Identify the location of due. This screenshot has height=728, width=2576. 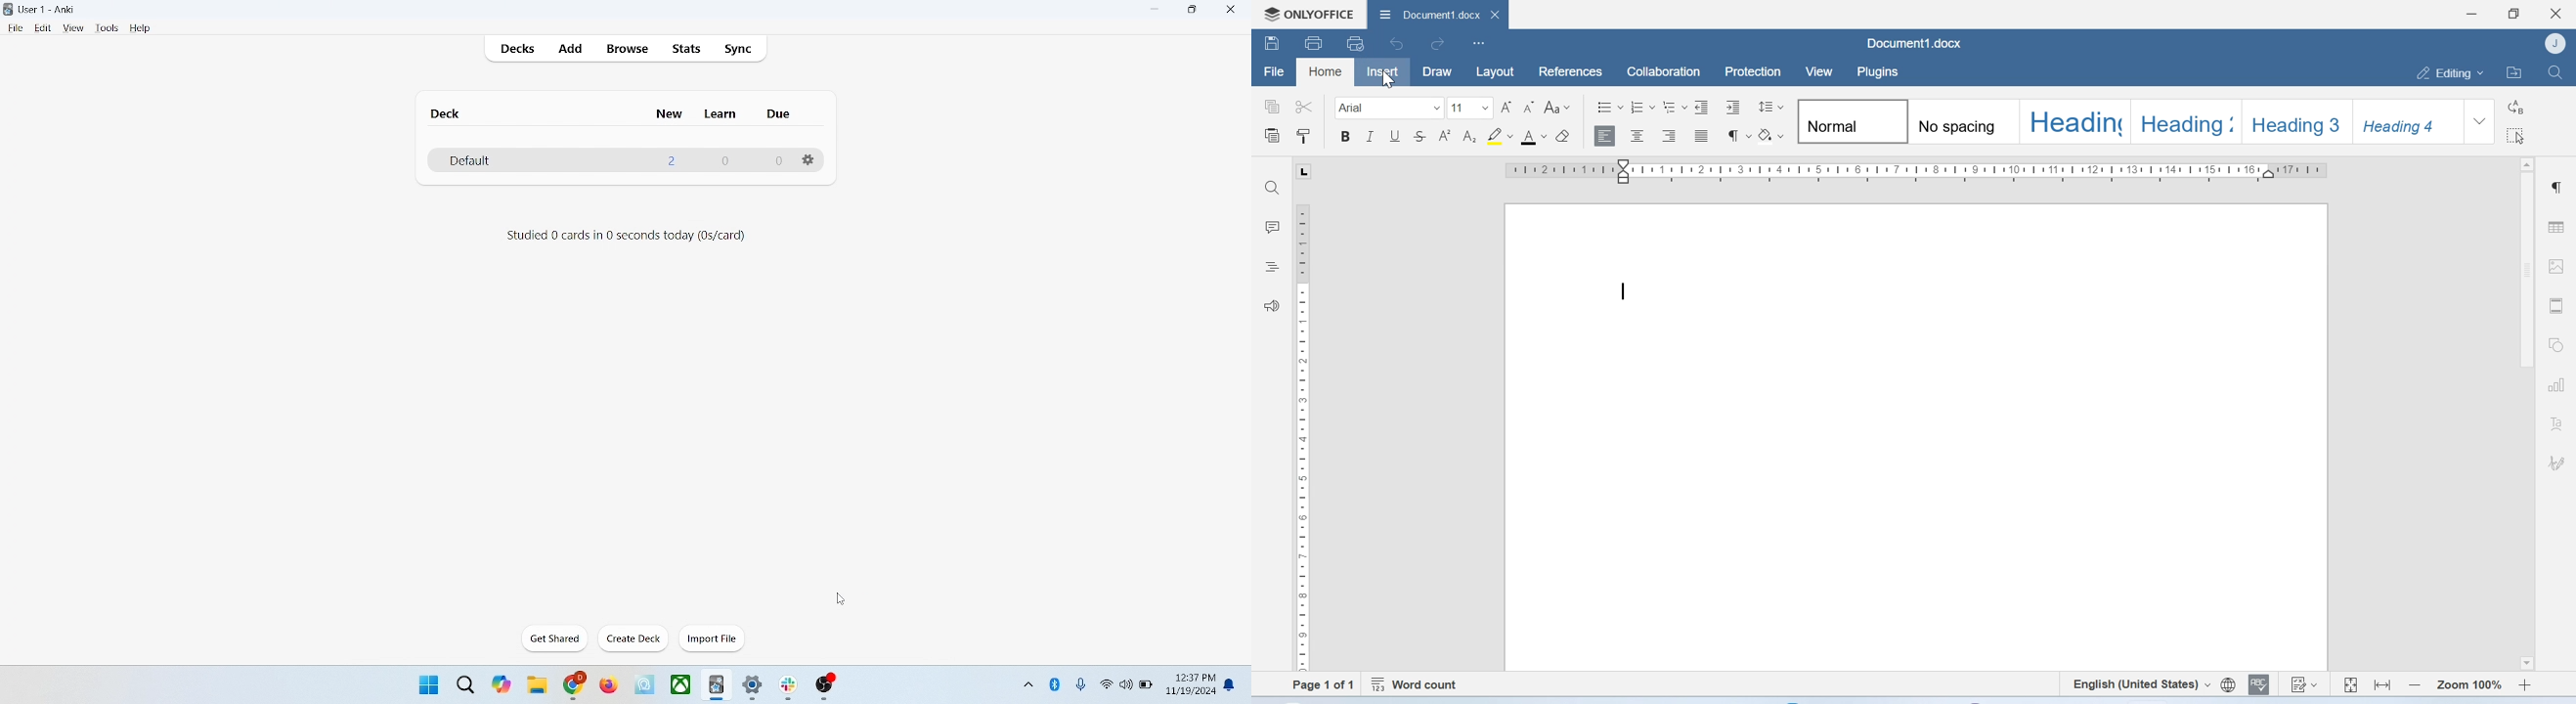
(780, 114).